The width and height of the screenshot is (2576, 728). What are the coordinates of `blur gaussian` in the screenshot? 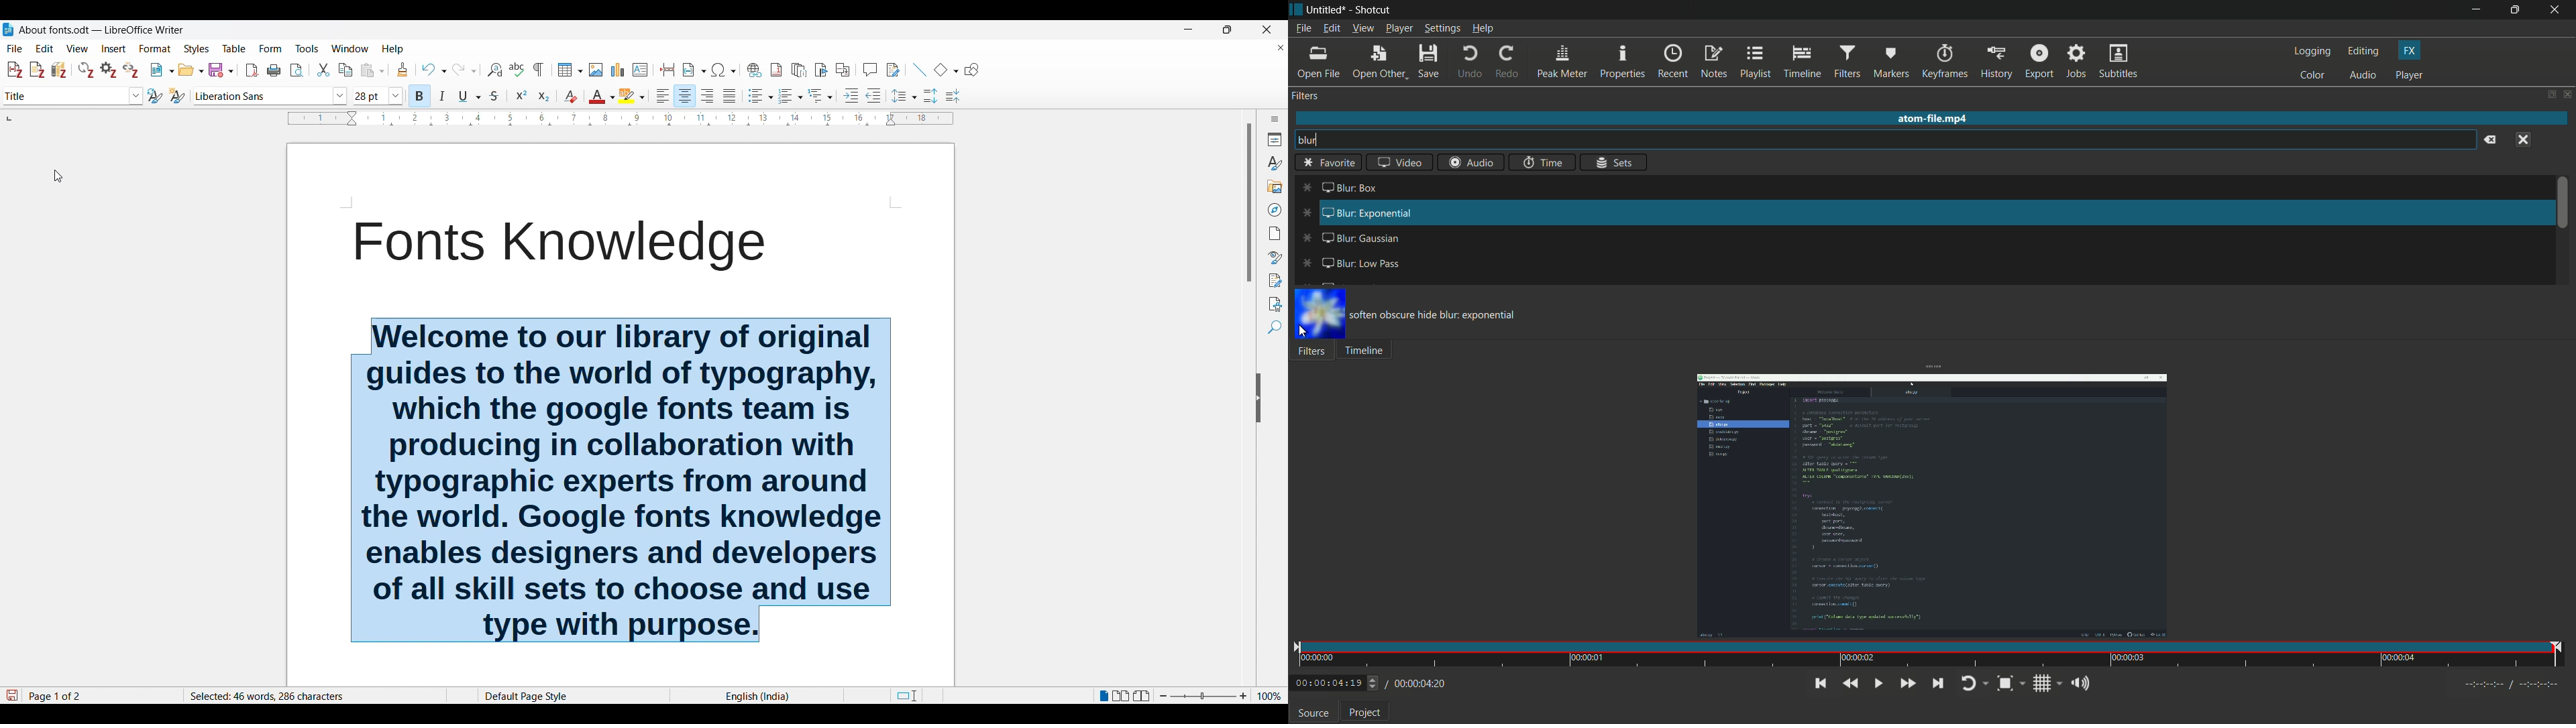 It's located at (1346, 239).